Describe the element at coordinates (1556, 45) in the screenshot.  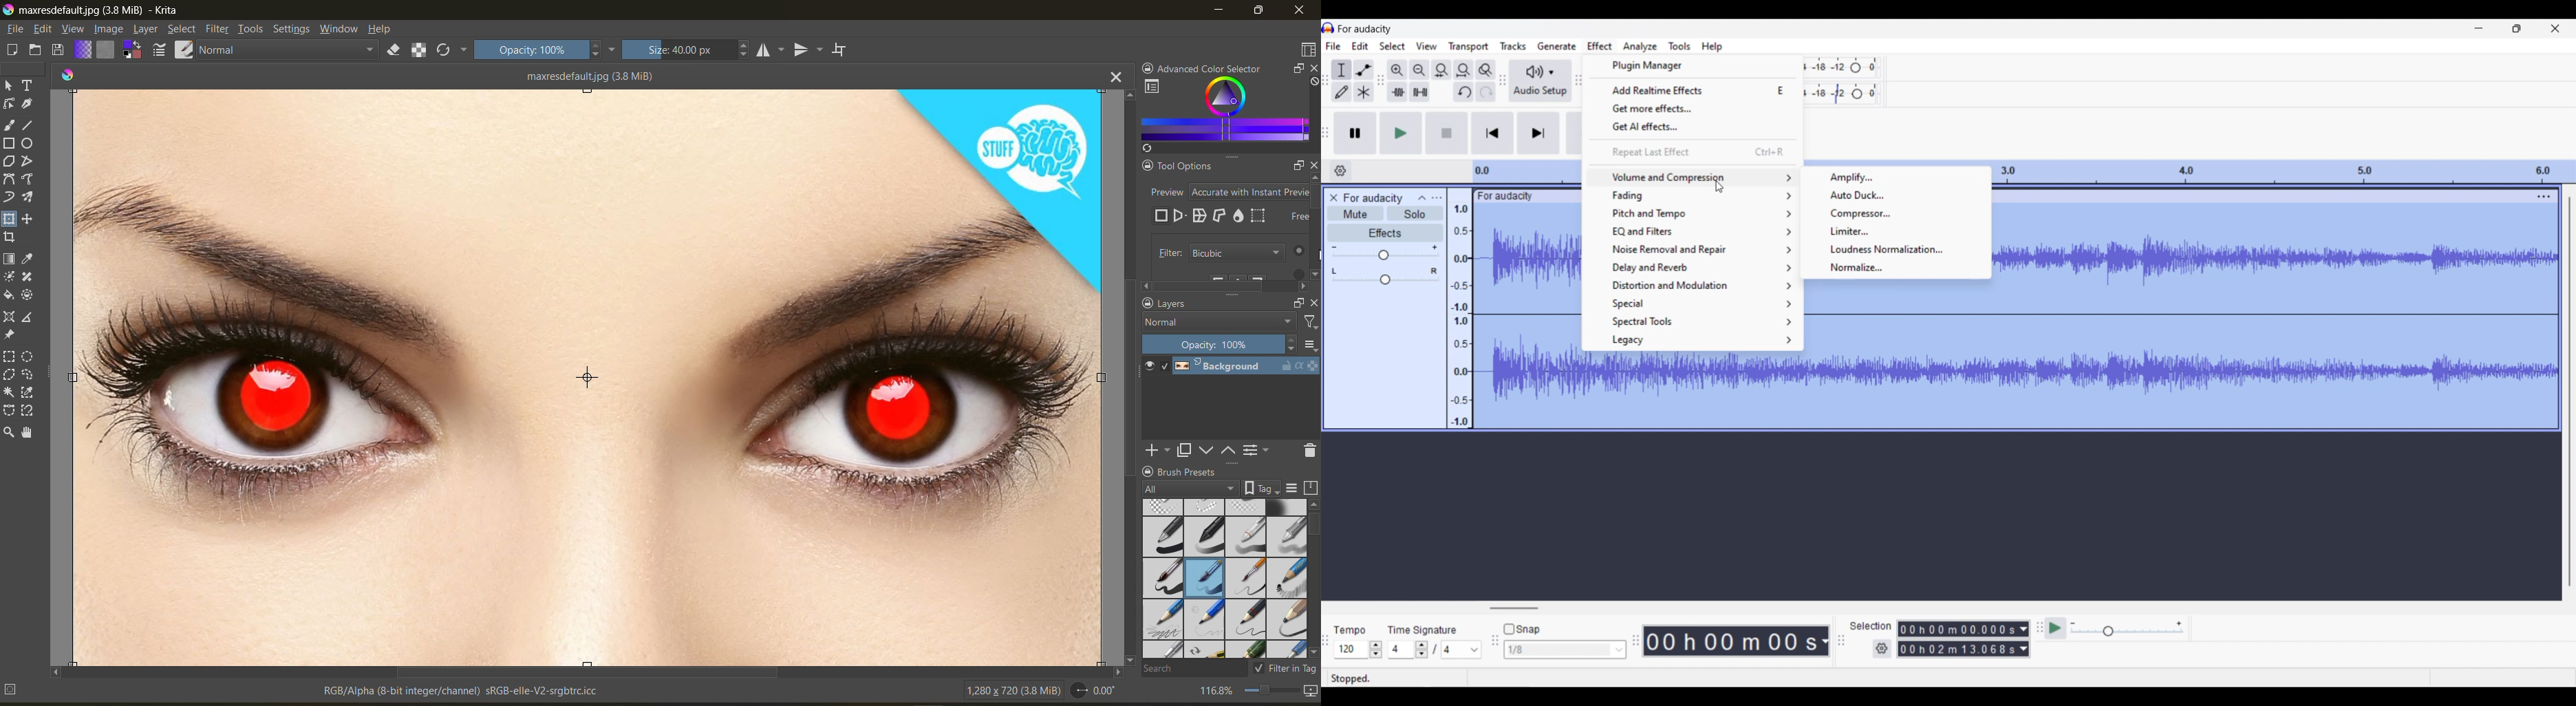
I see `Generate menu` at that location.